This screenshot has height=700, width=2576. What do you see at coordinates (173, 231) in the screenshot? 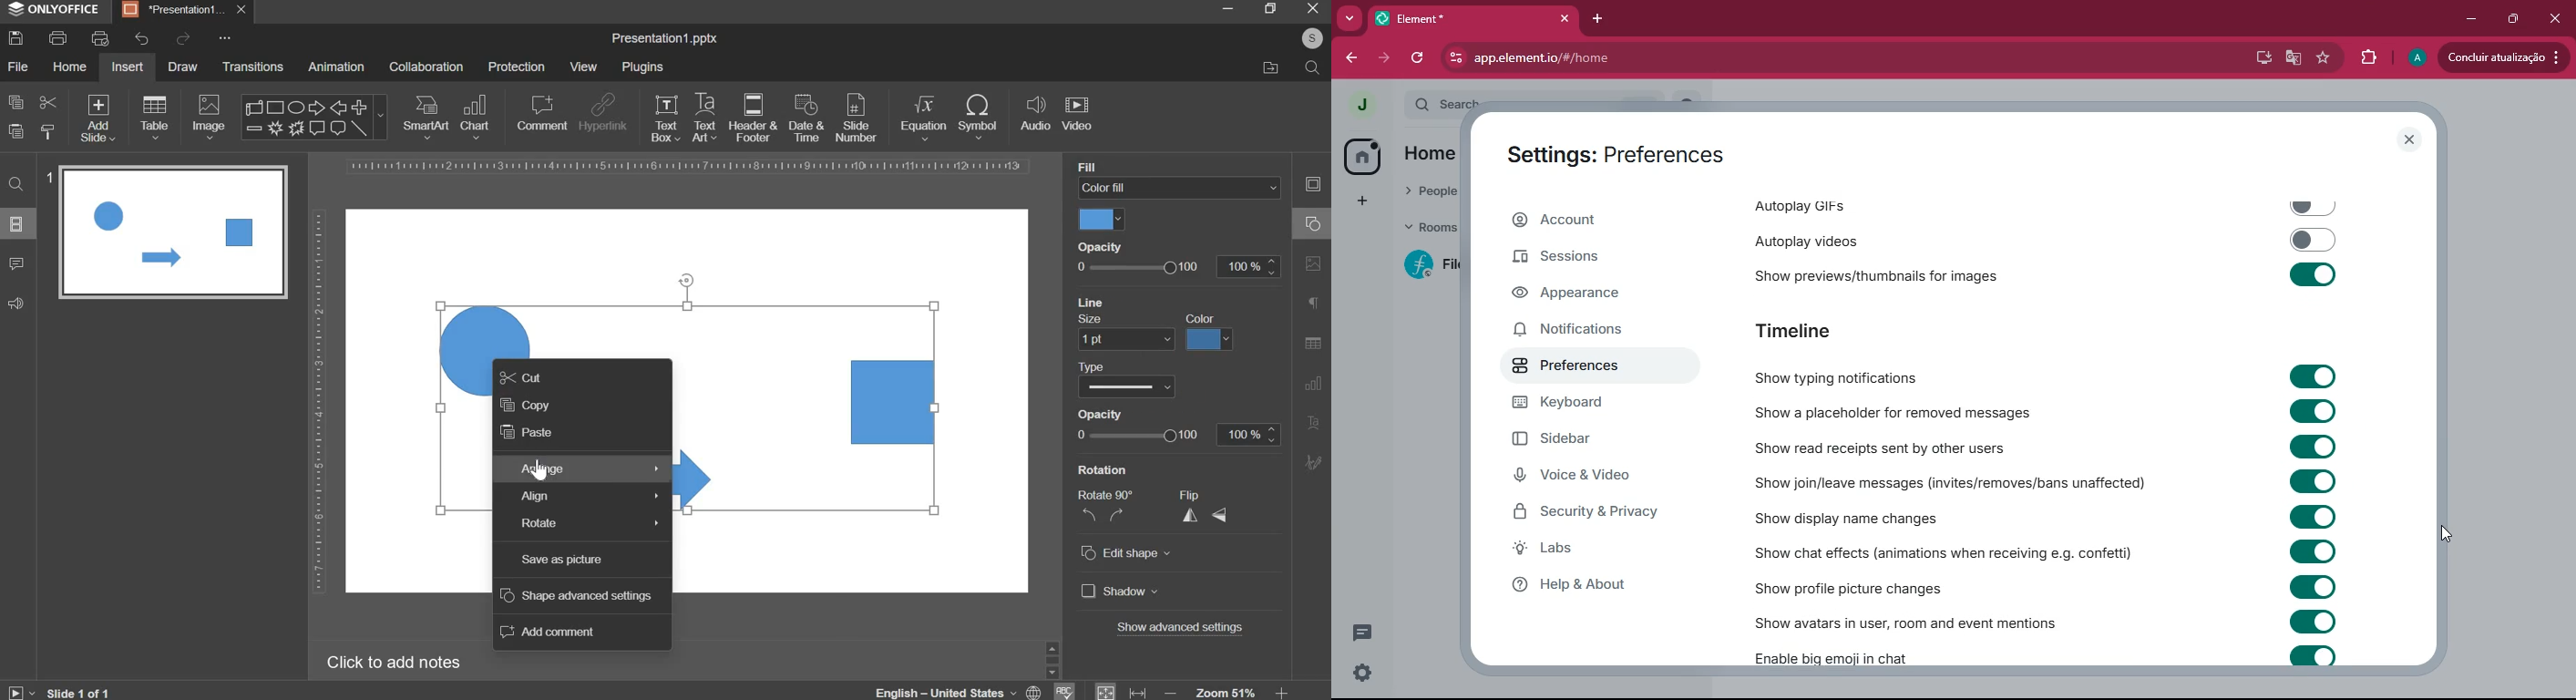
I see `slide preview` at bounding box center [173, 231].